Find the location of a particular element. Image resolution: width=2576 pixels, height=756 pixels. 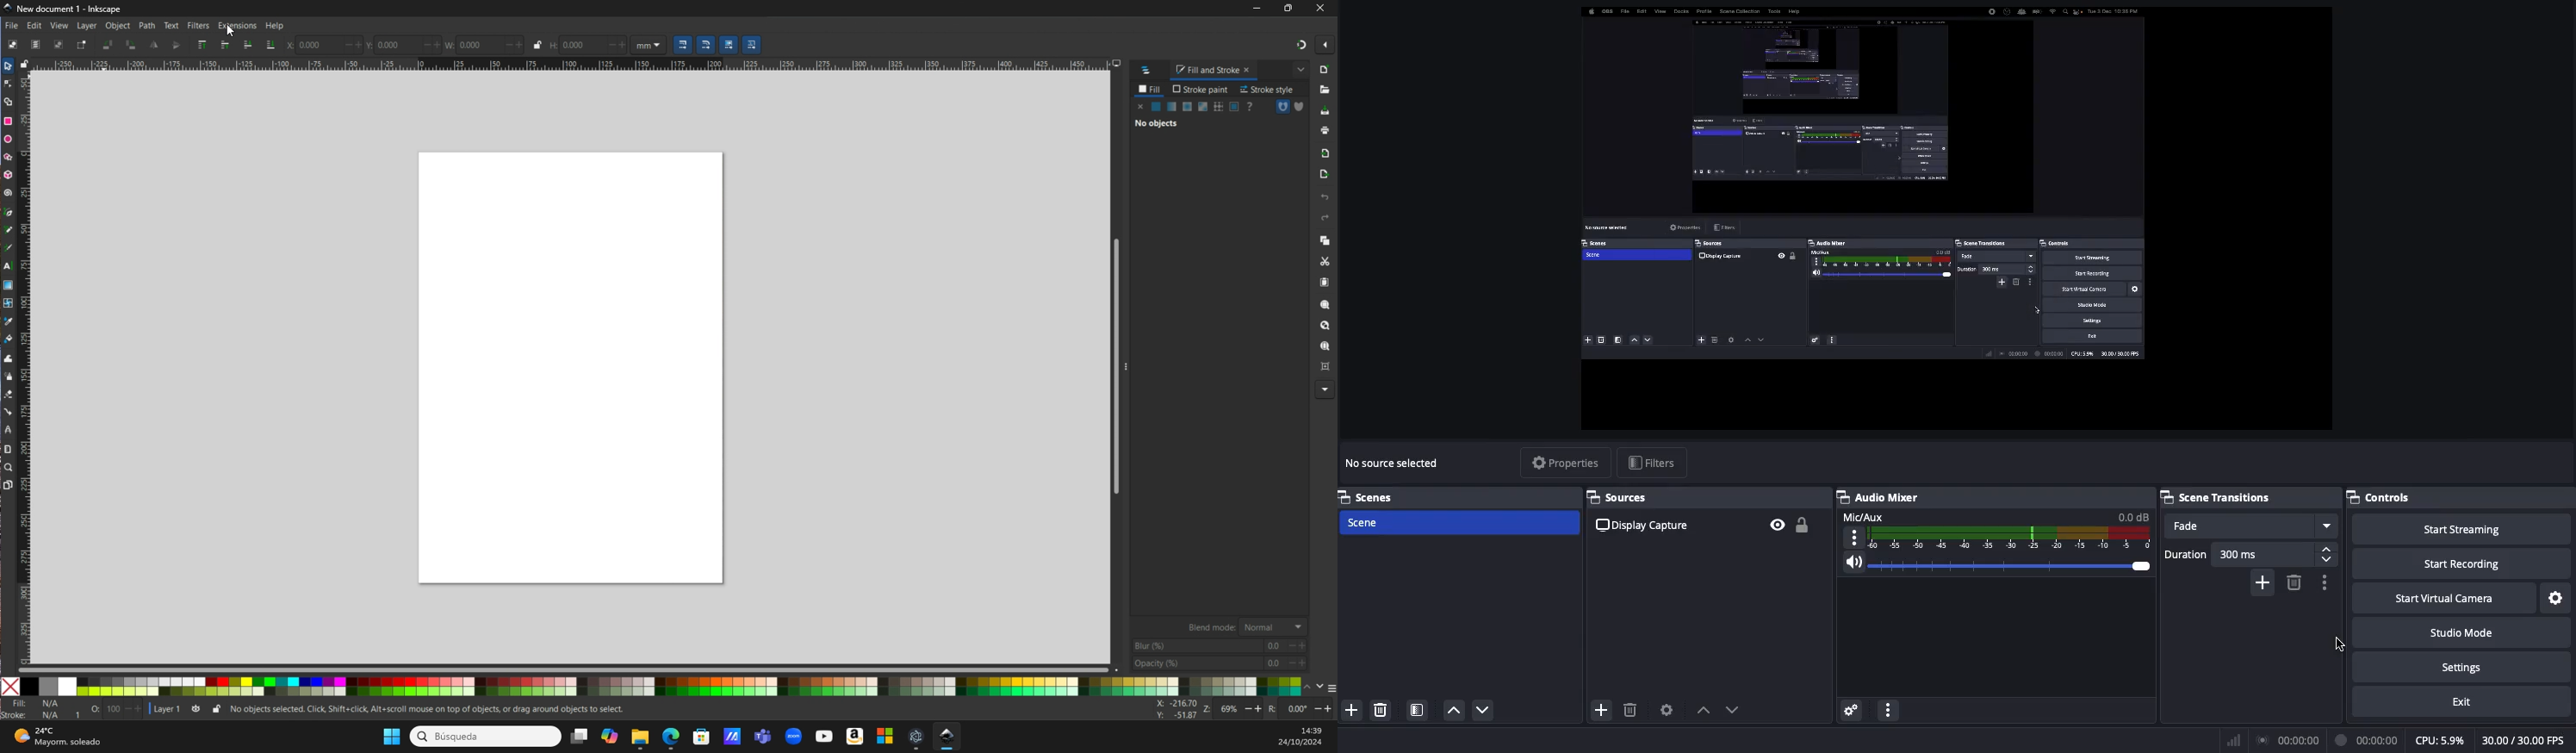

Start streaming is located at coordinates (2473, 531).